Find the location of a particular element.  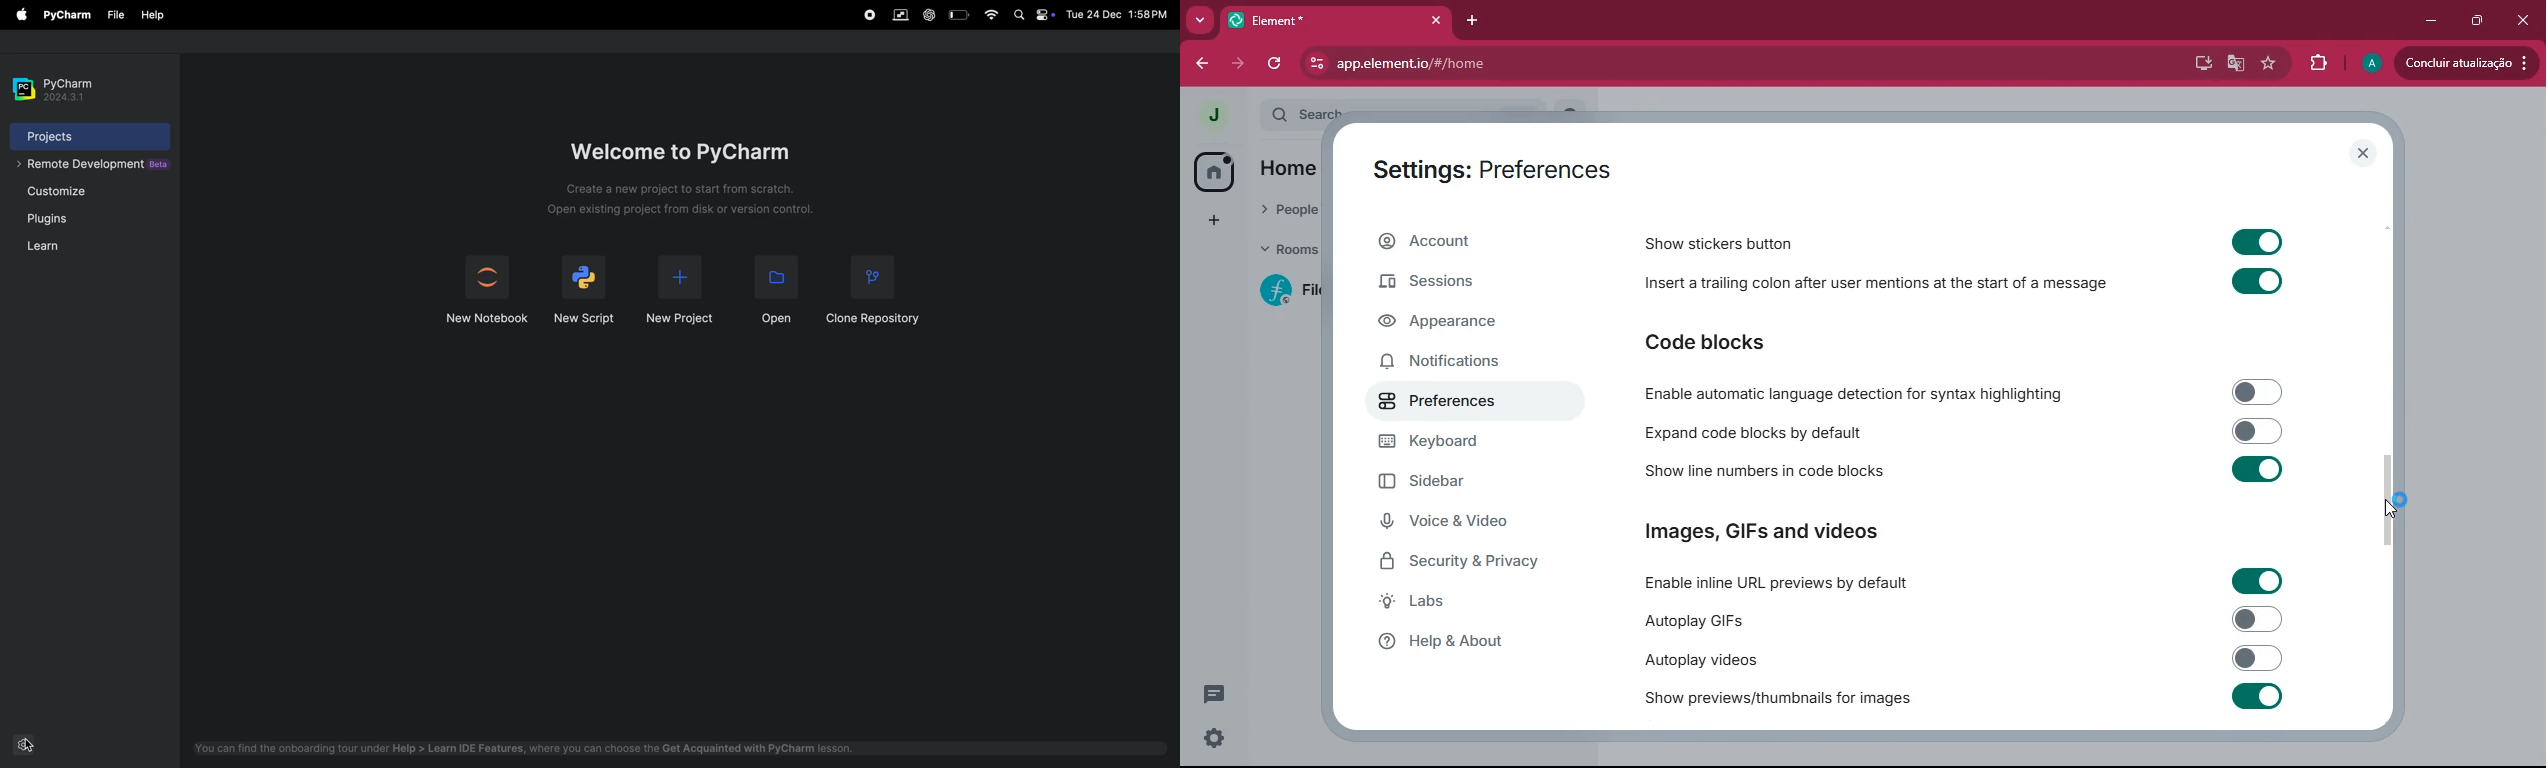

app.element.io/#/home is located at coordinates (1586, 65).